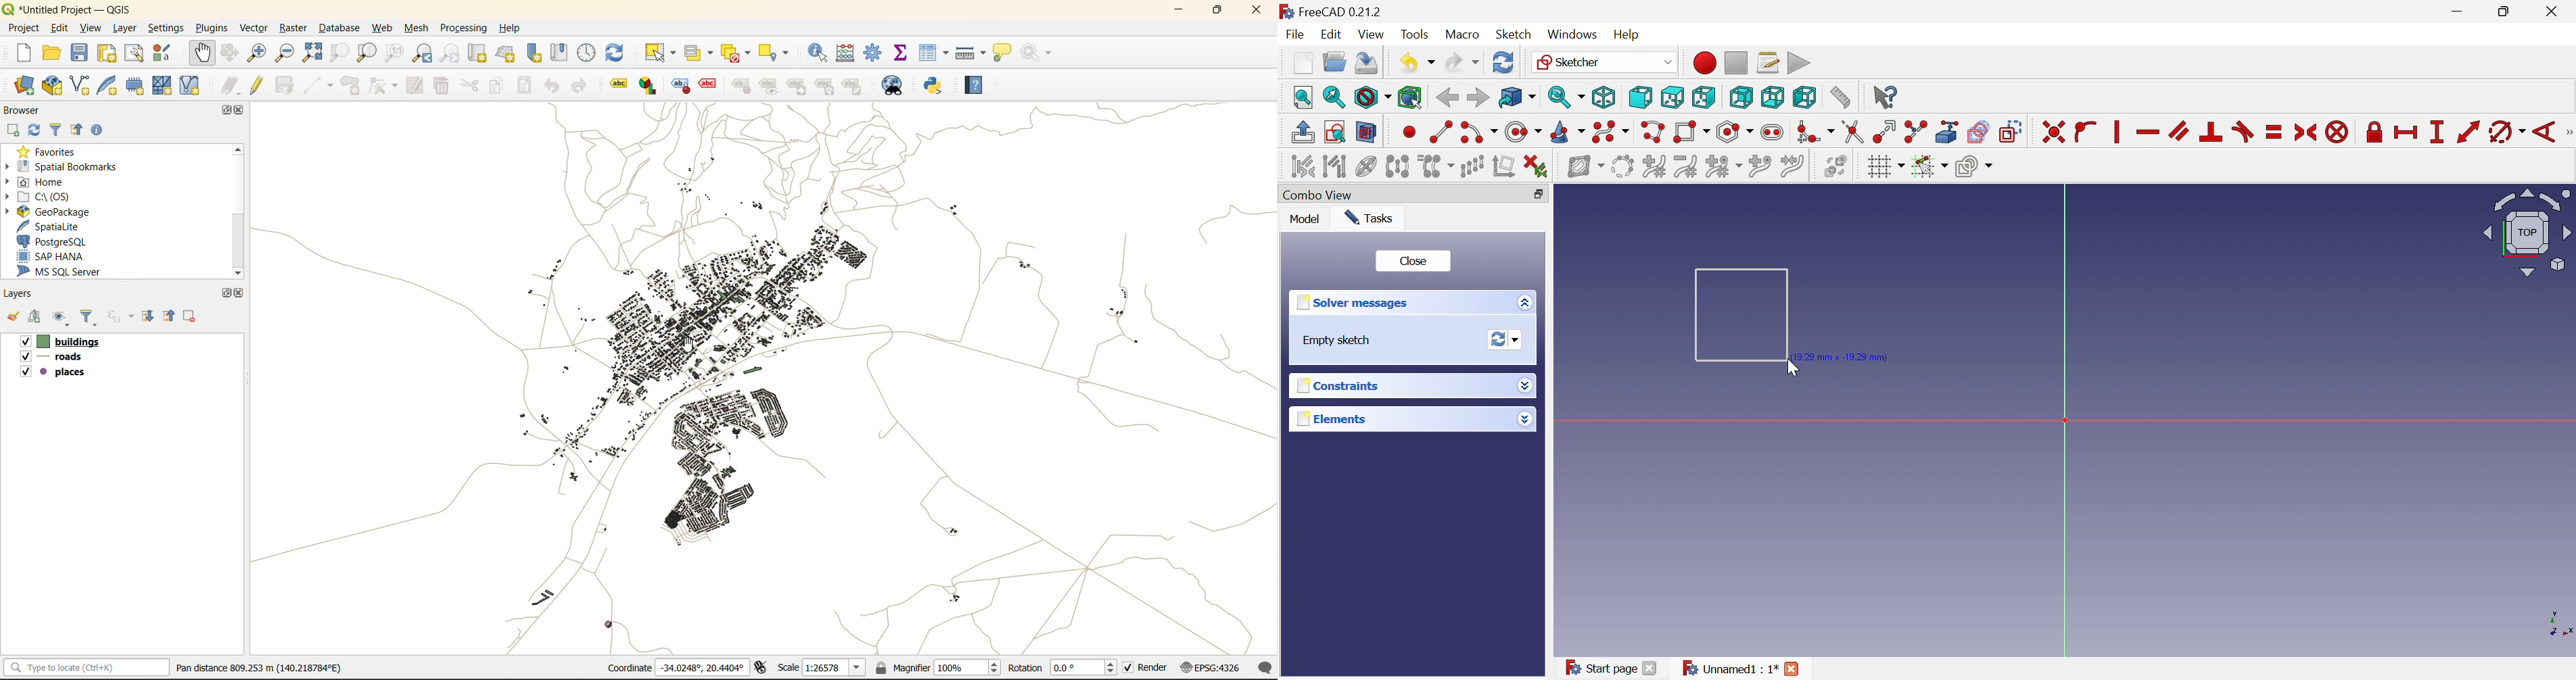  Describe the element at coordinates (1741, 314) in the screenshot. I see `Square` at that location.